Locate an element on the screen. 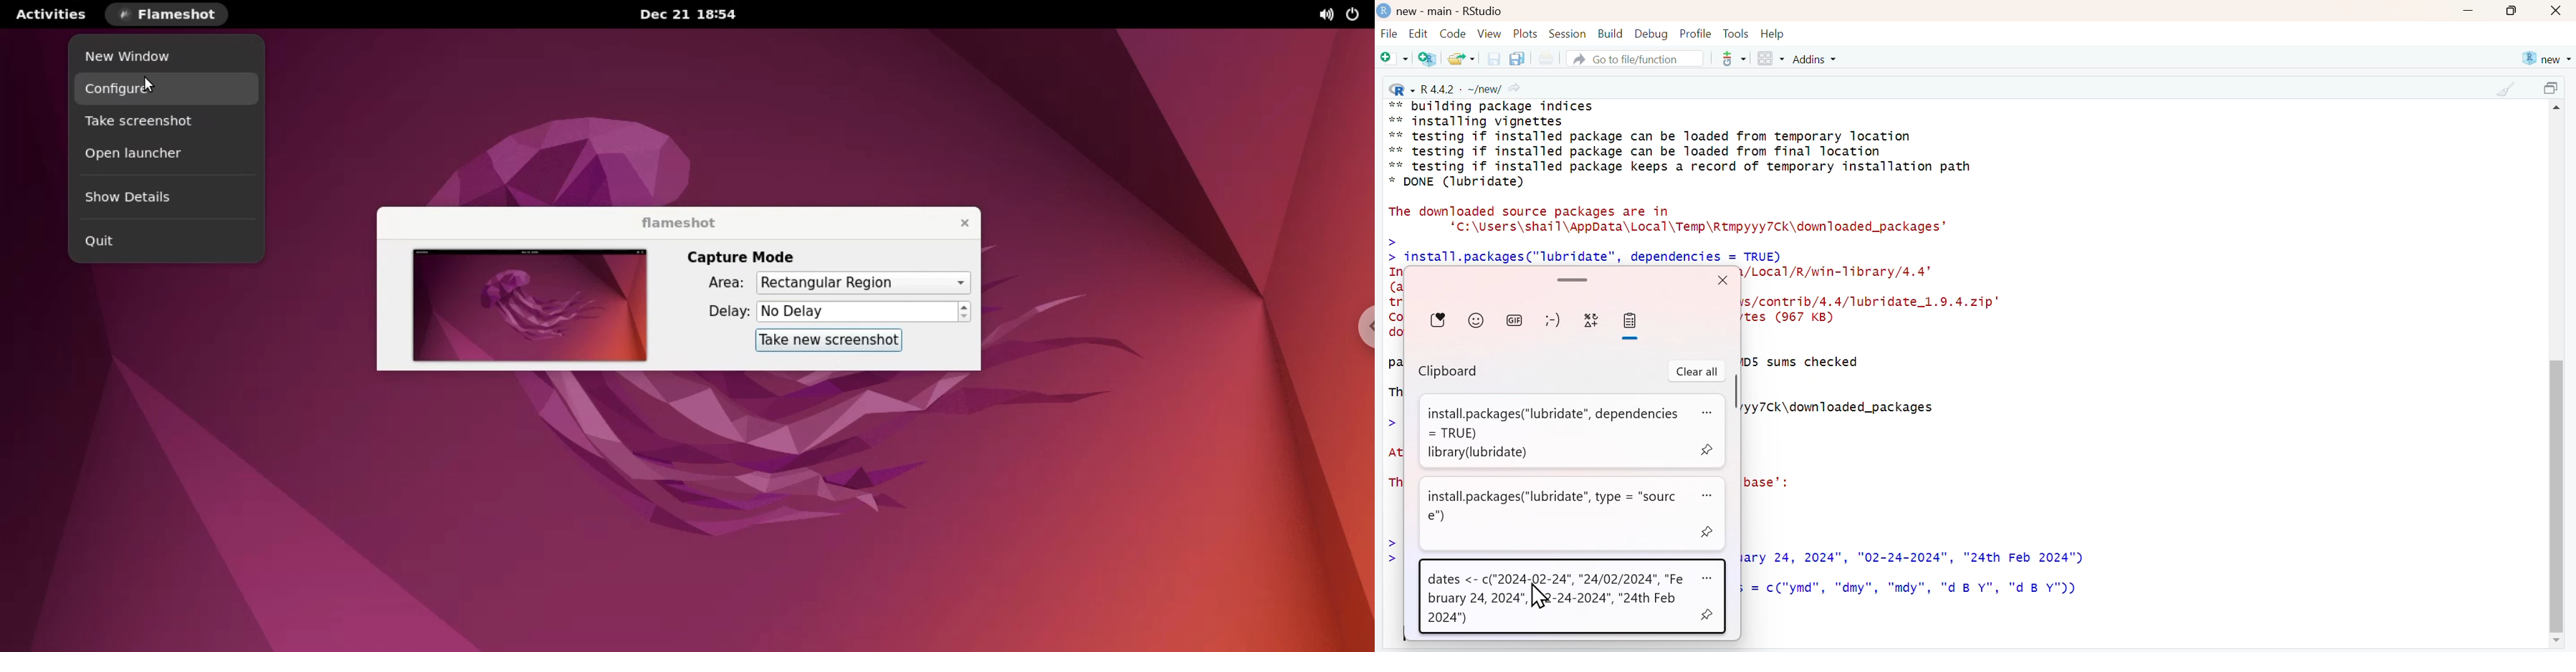  new is located at coordinates (2546, 59).